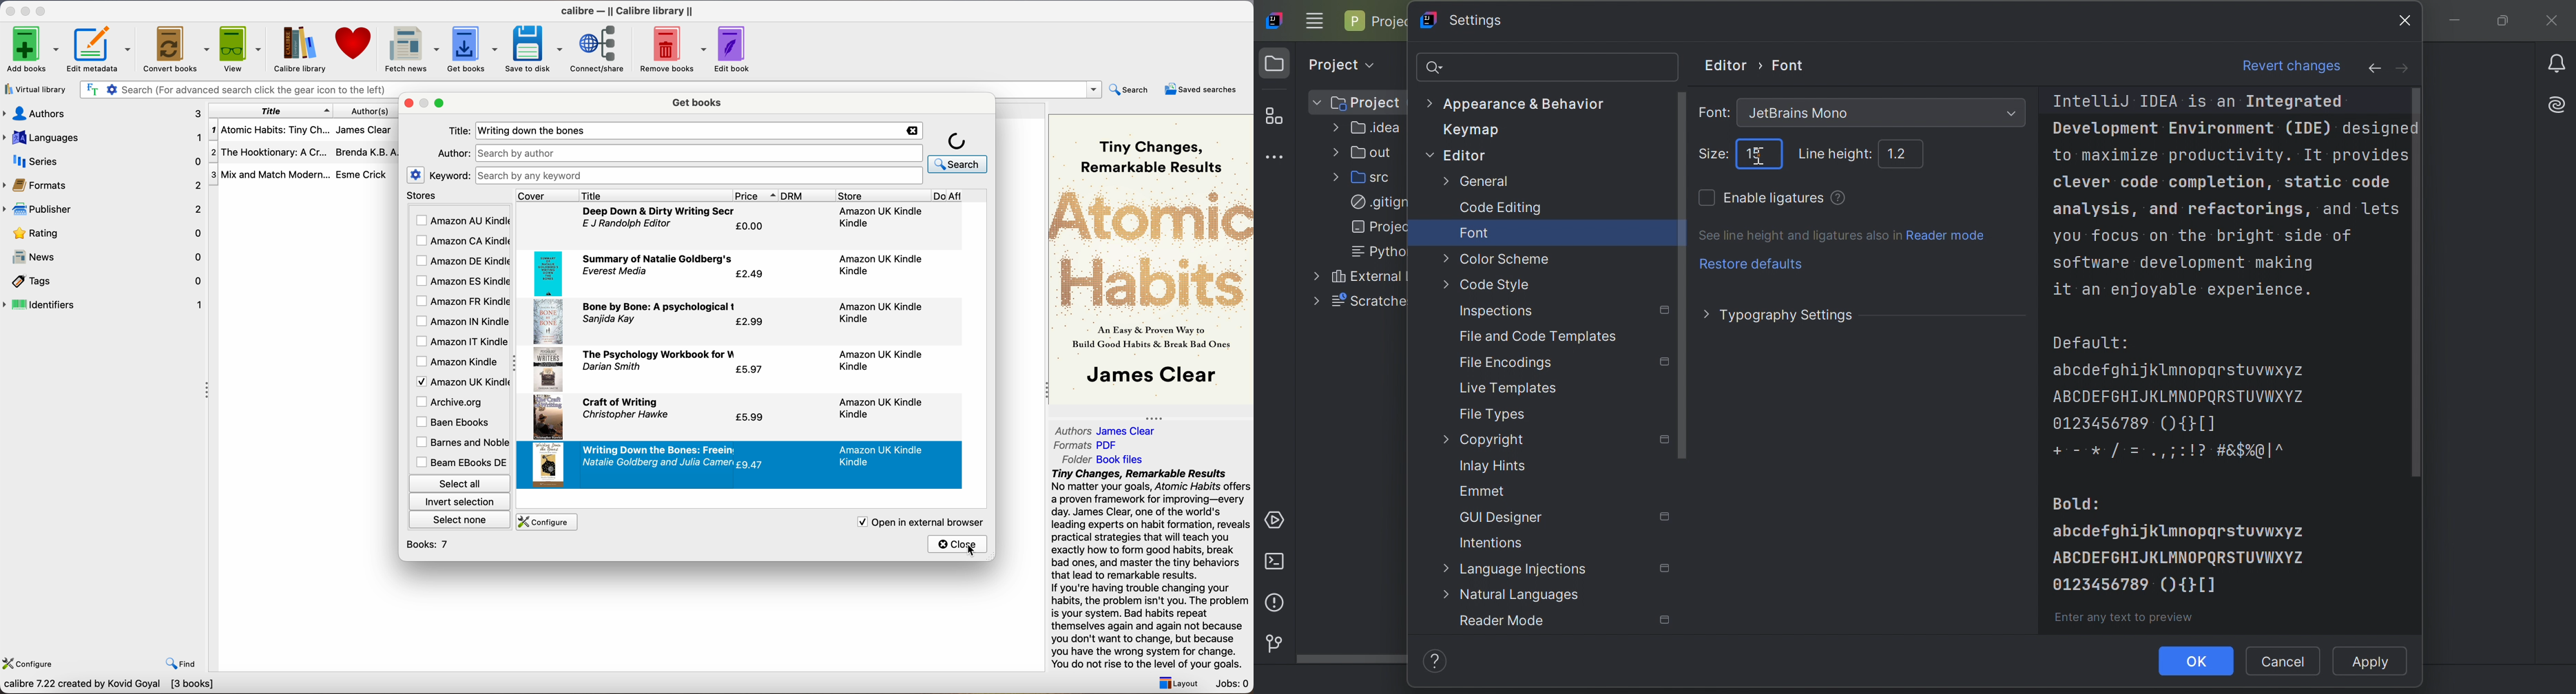  What do you see at coordinates (750, 419) in the screenshot?
I see `€5.99` at bounding box center [750, 419].